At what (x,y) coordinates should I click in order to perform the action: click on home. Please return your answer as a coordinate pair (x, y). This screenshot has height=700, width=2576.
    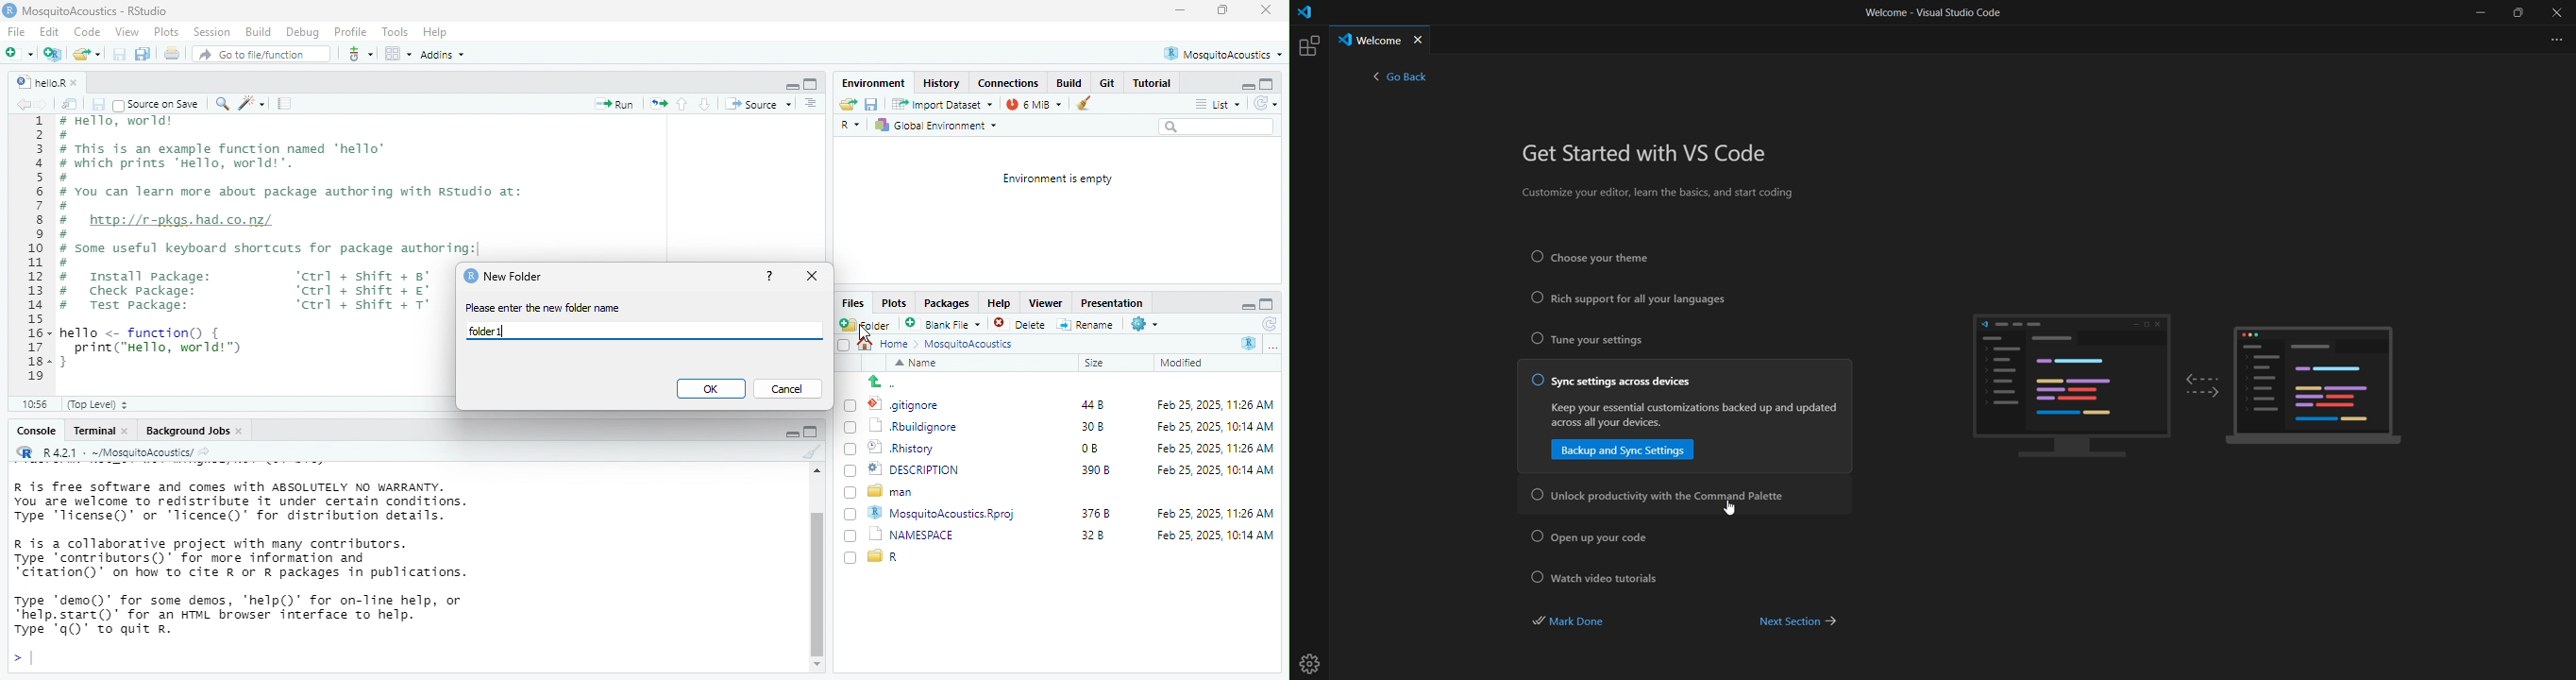
    Looking at the image, I should click on (899, 345).